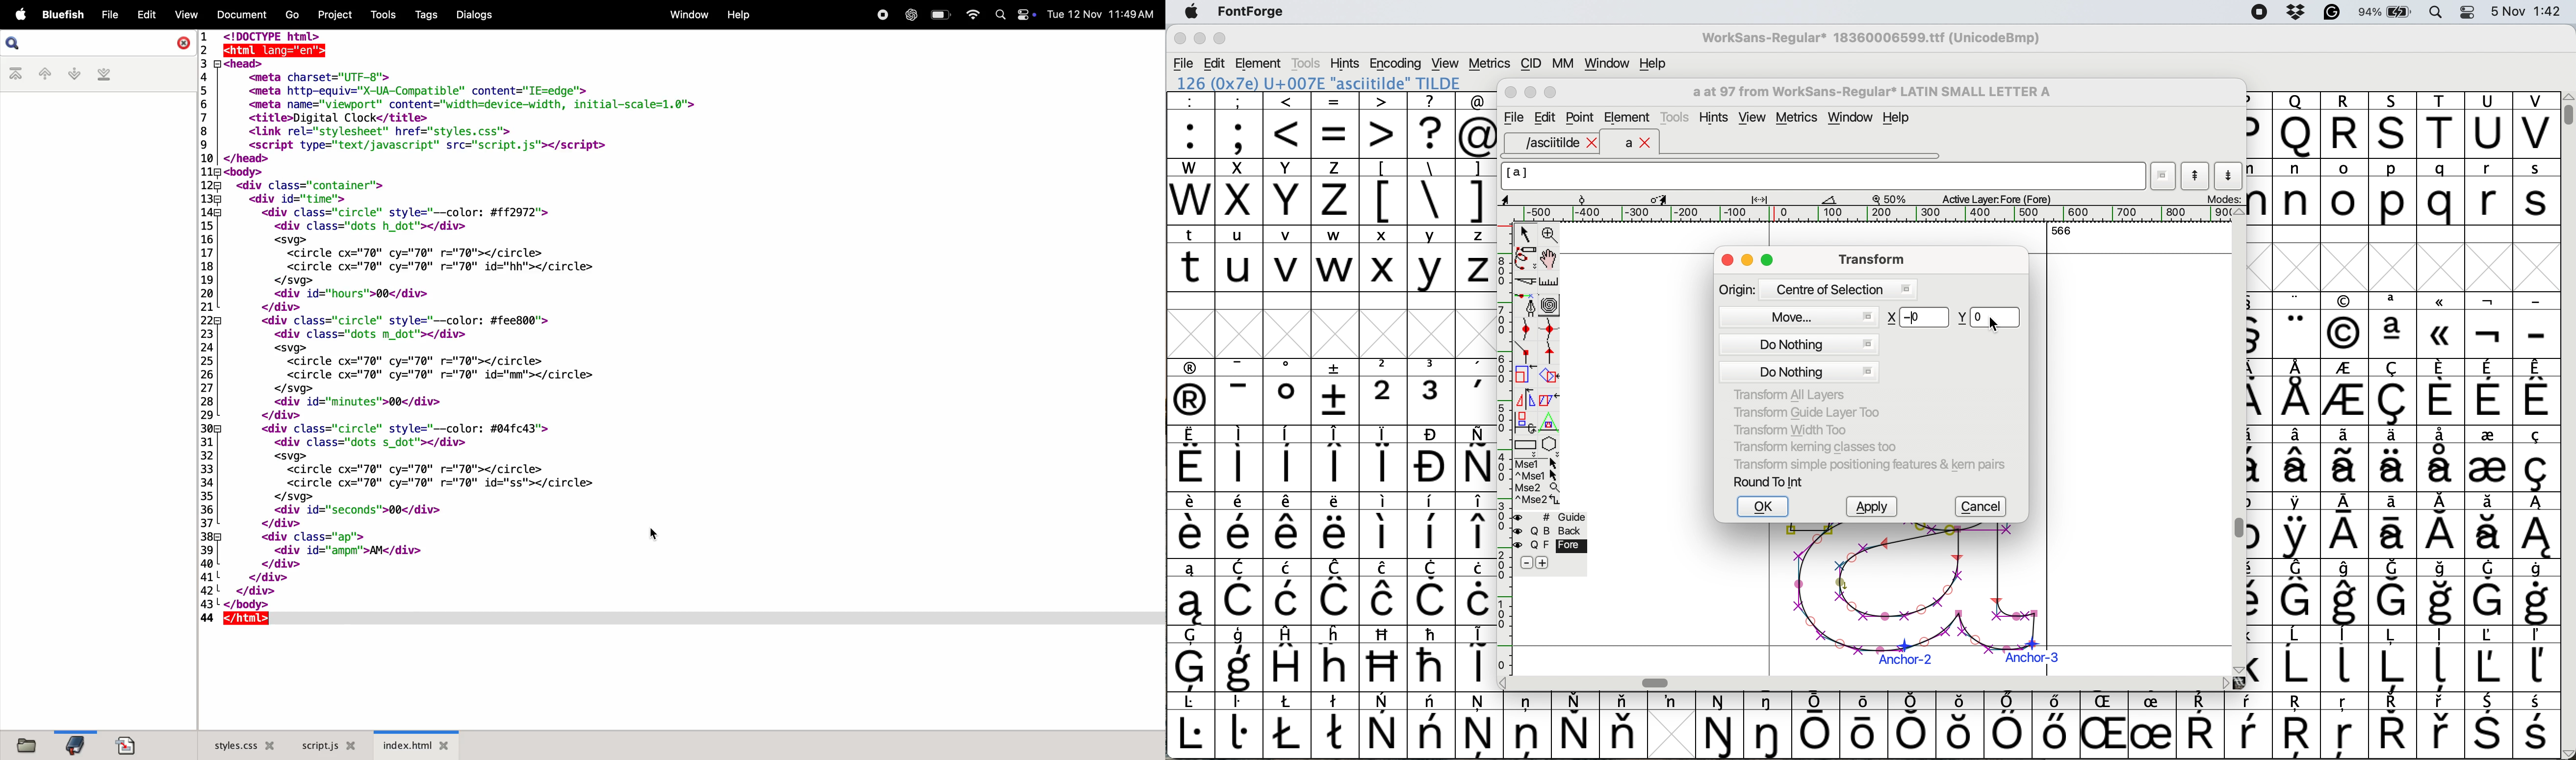  What do you see at coordinates (1242, 593) in the screenshot?
I see `symbol` at bounding box center [1242, 593].